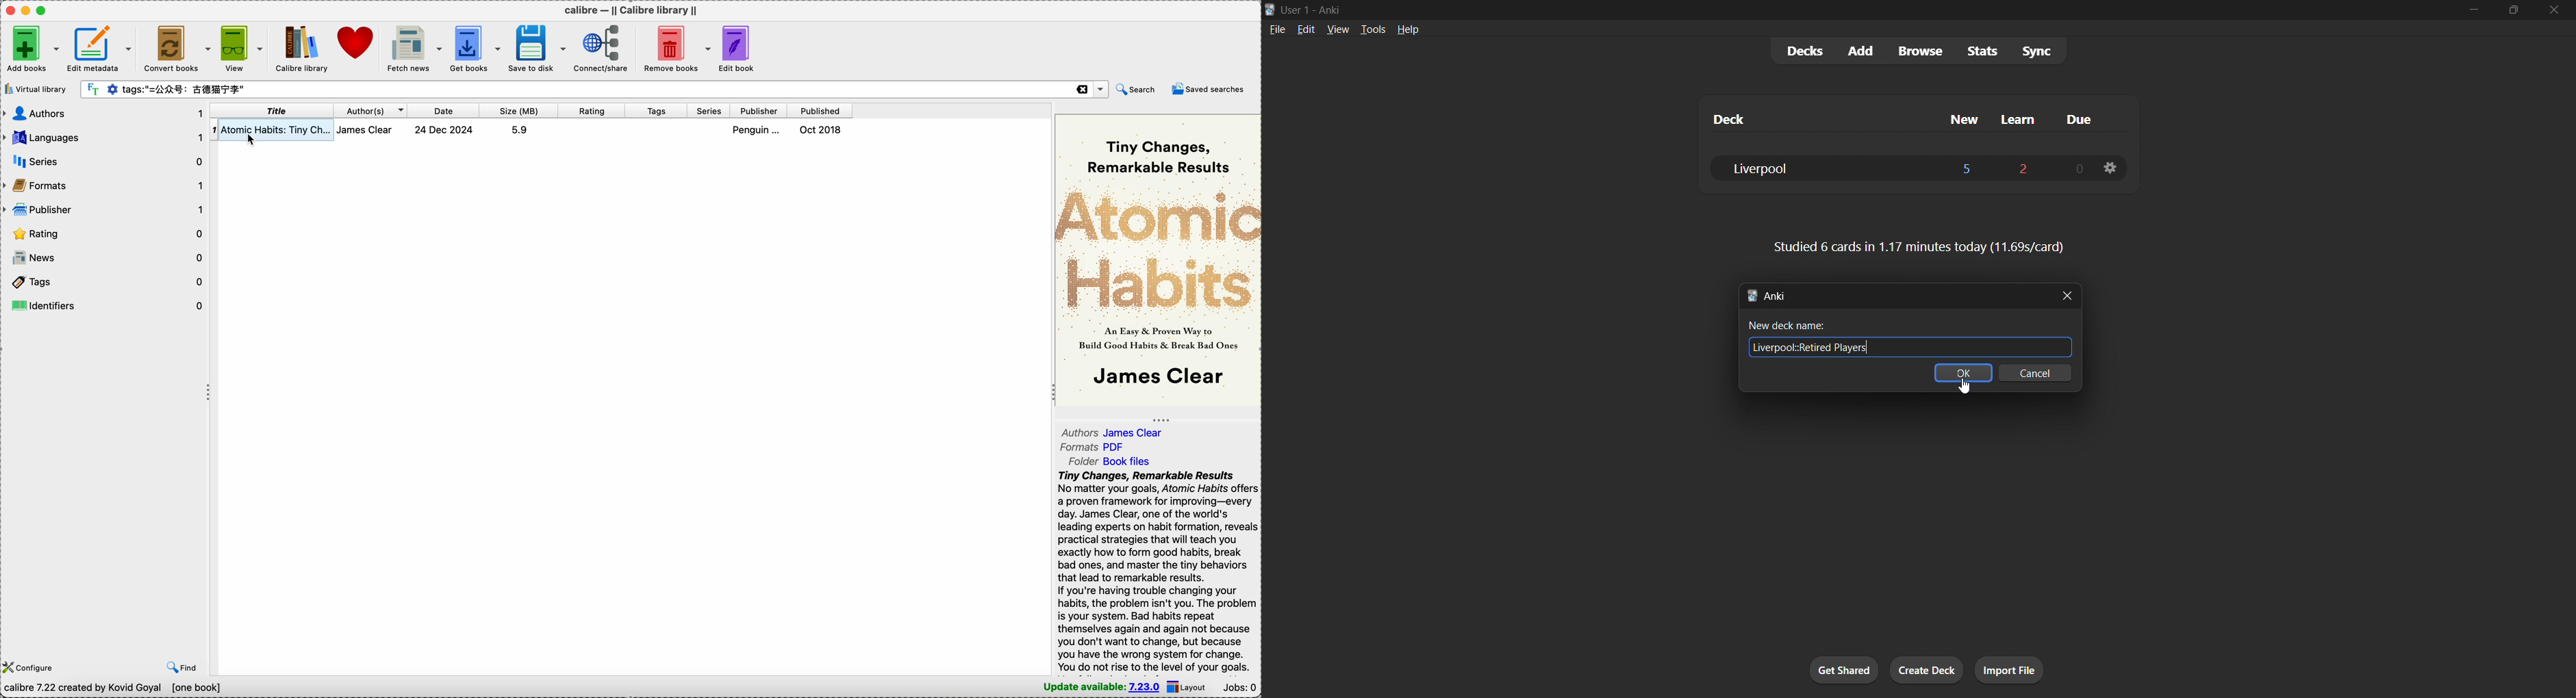 The image size is (2576, 700). Describe the element at coordinates (413, 47) in the screenshot. I see `fetch news` at that location.